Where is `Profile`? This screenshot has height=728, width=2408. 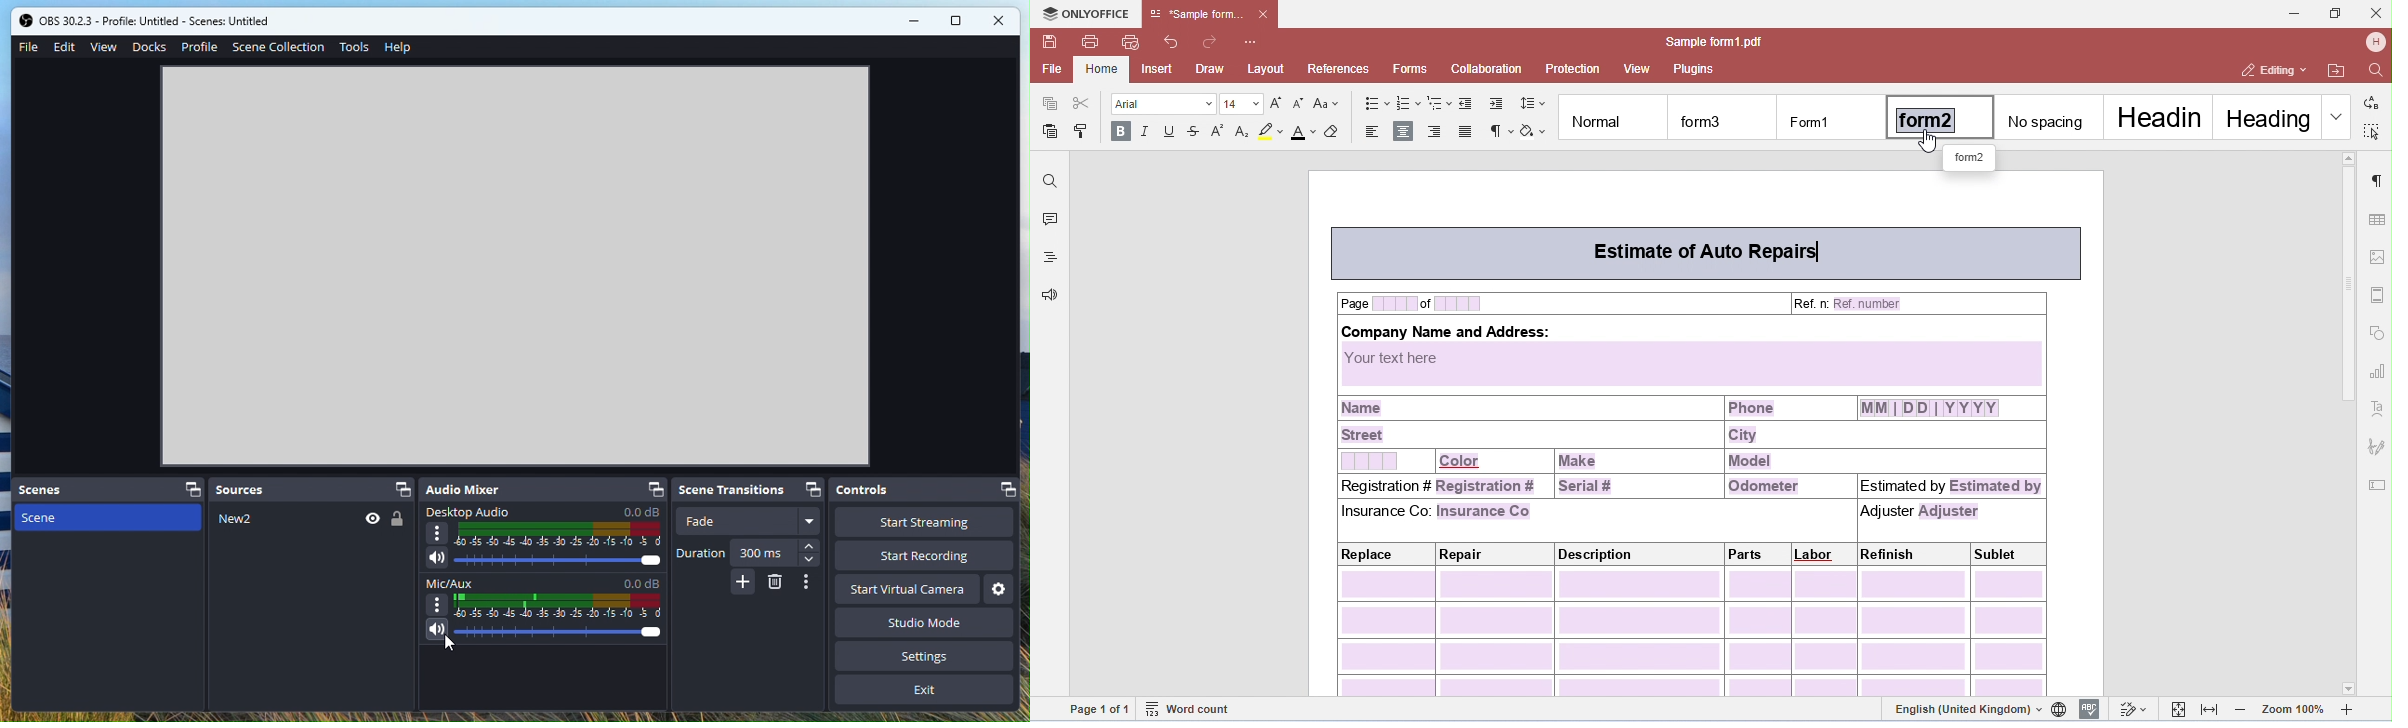 Profile is located at coordinates (202, 46).